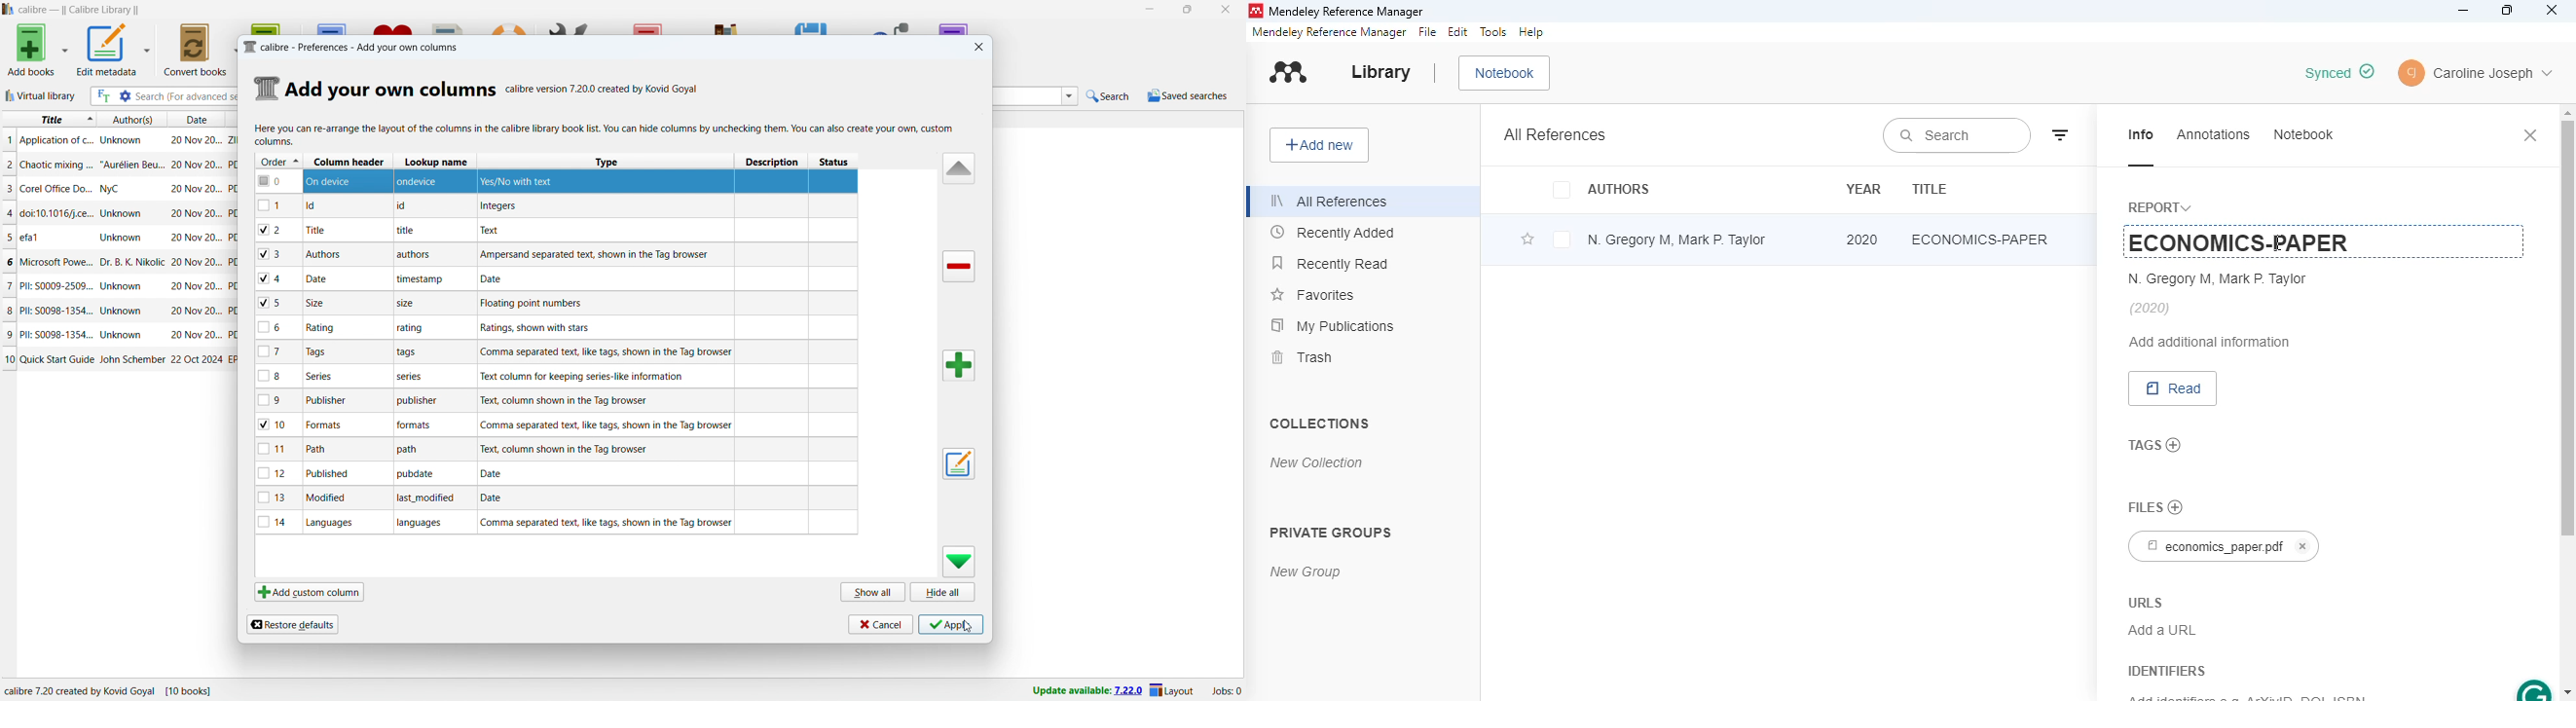 The width and height of the screenshot is (2576, 728). Describe the element at coordinates (1457, 32) in the screenshot. I see `edit` at that location.